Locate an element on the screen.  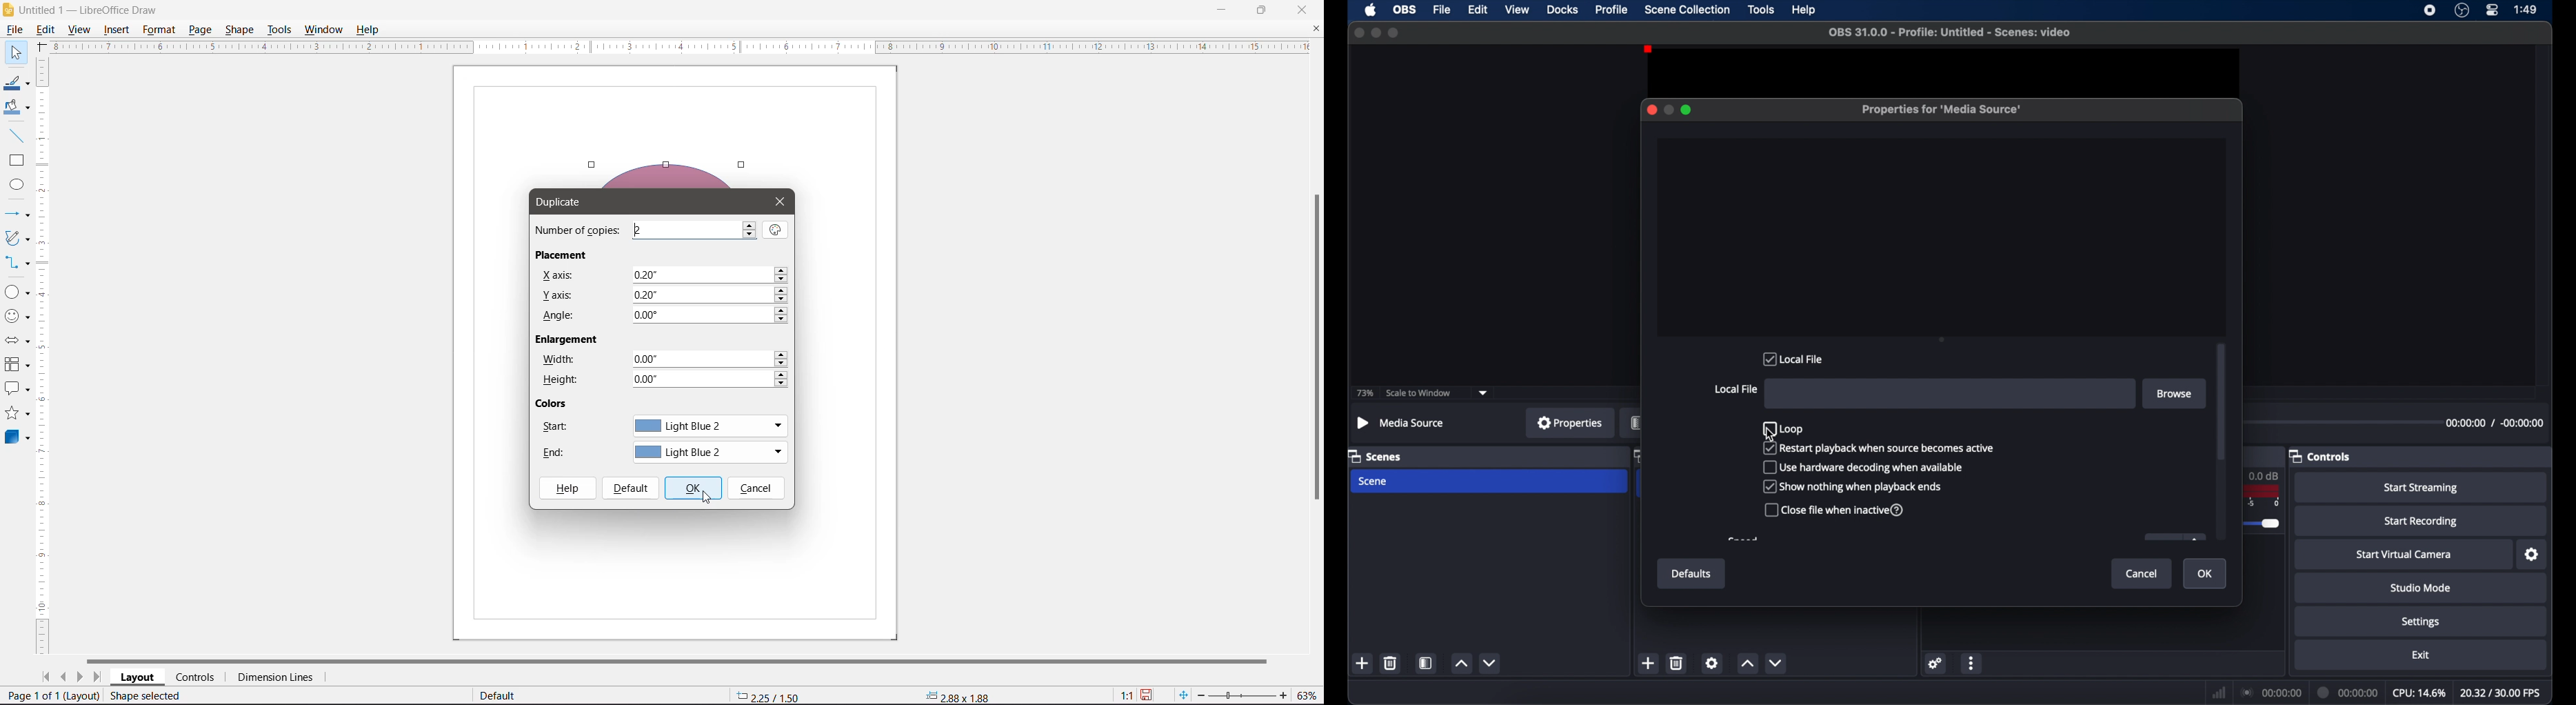
file name is located at coordinates (1950, 33).